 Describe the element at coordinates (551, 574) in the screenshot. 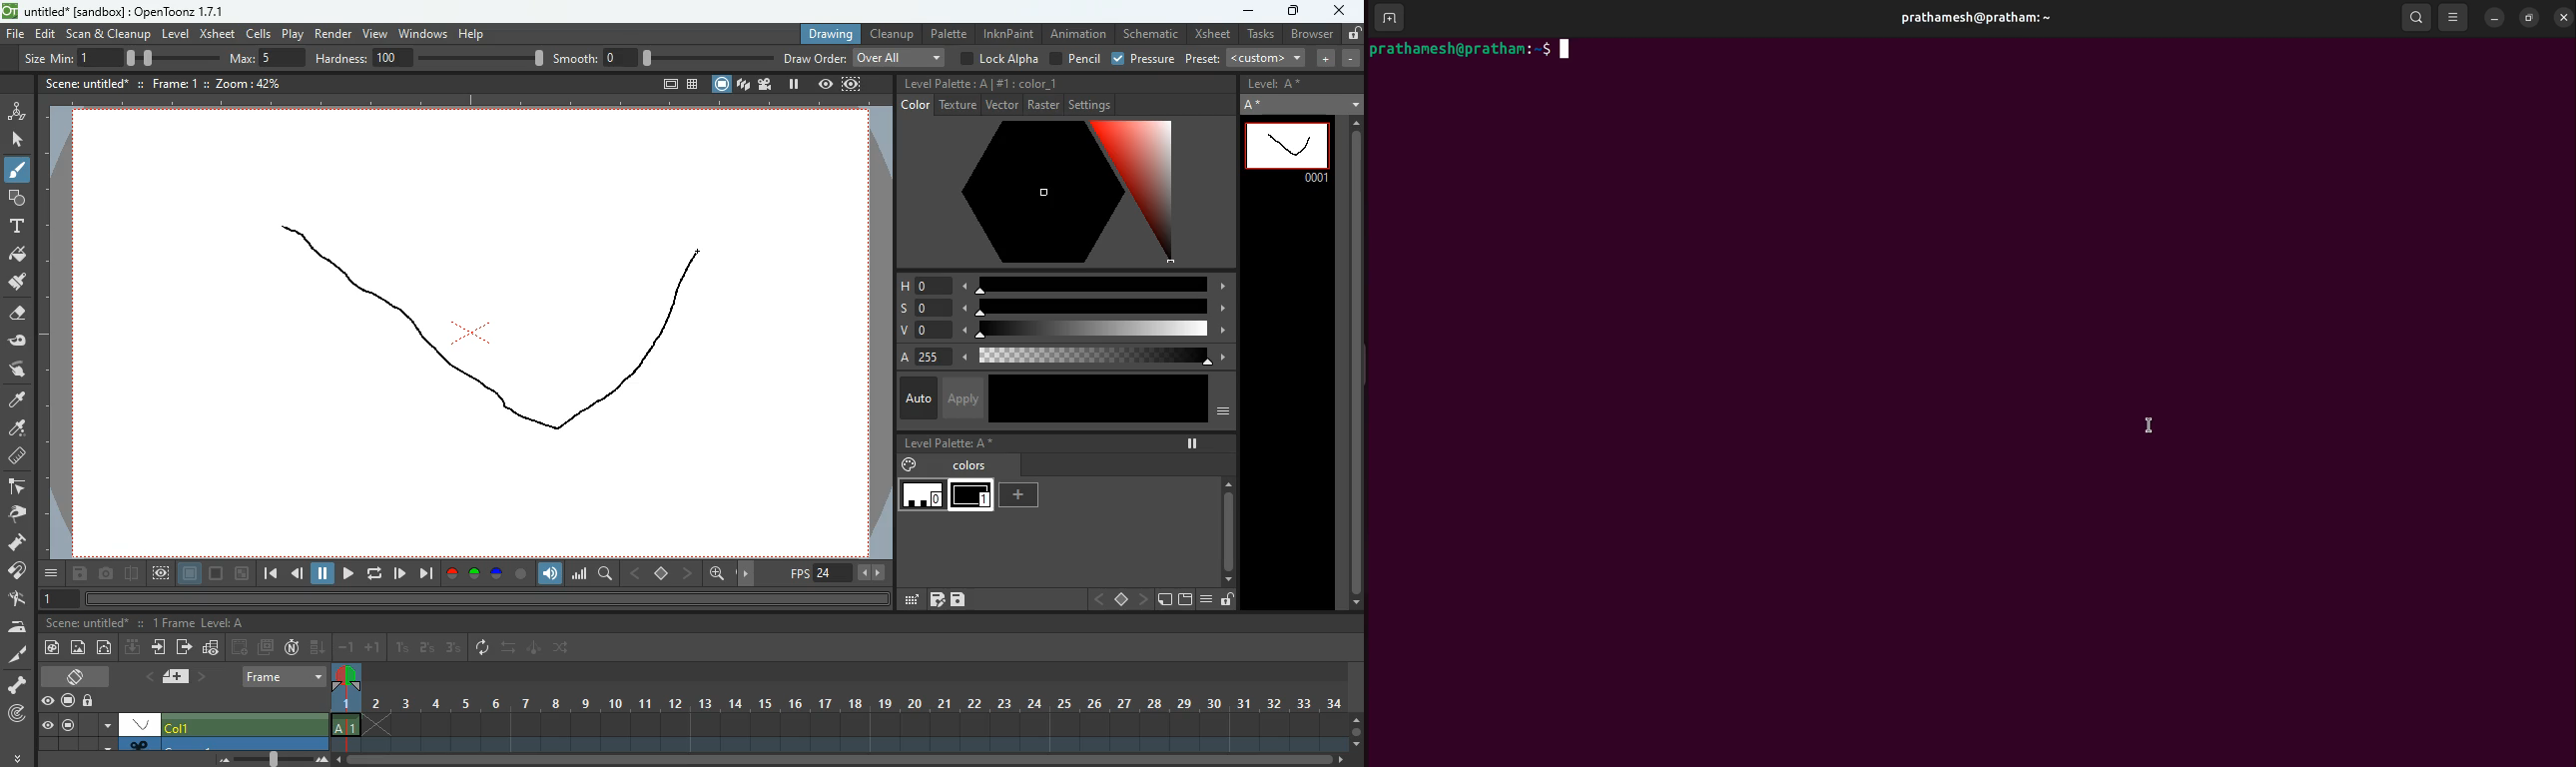

I see `volume` at that location.